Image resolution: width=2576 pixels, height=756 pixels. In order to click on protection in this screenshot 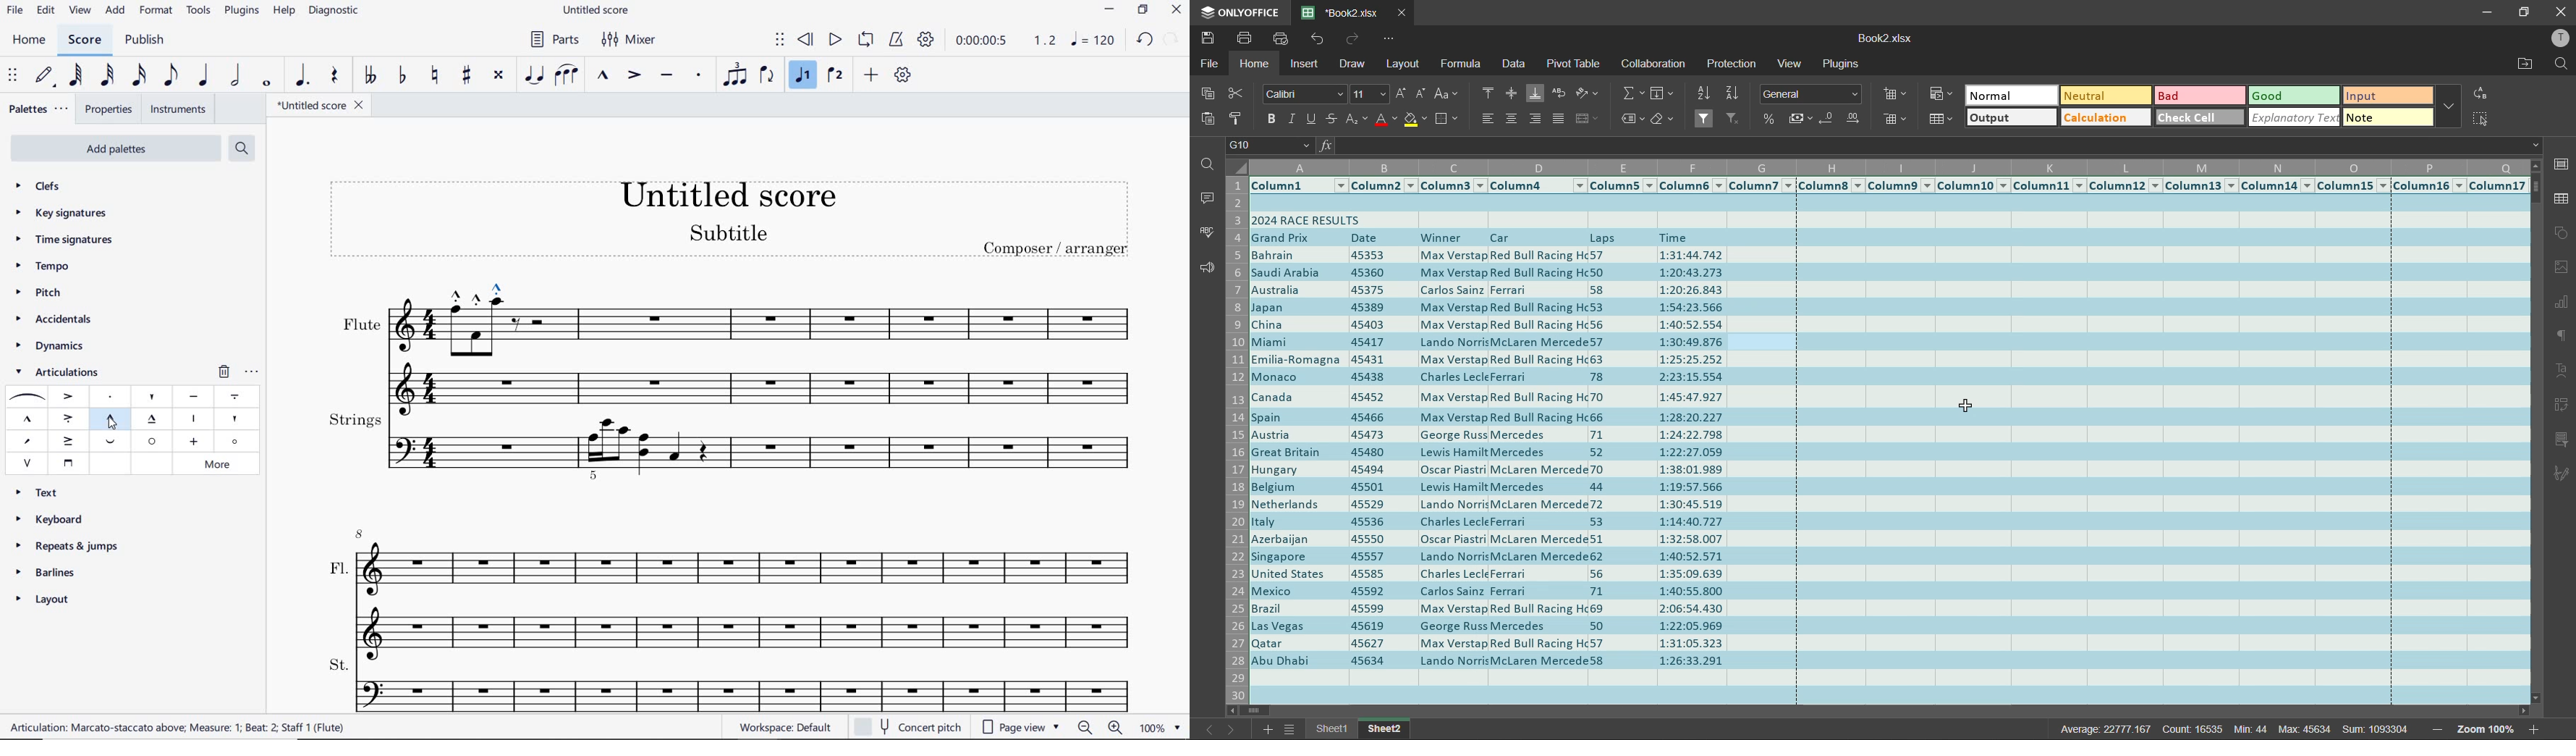, I will do `click(1734, 66)`.